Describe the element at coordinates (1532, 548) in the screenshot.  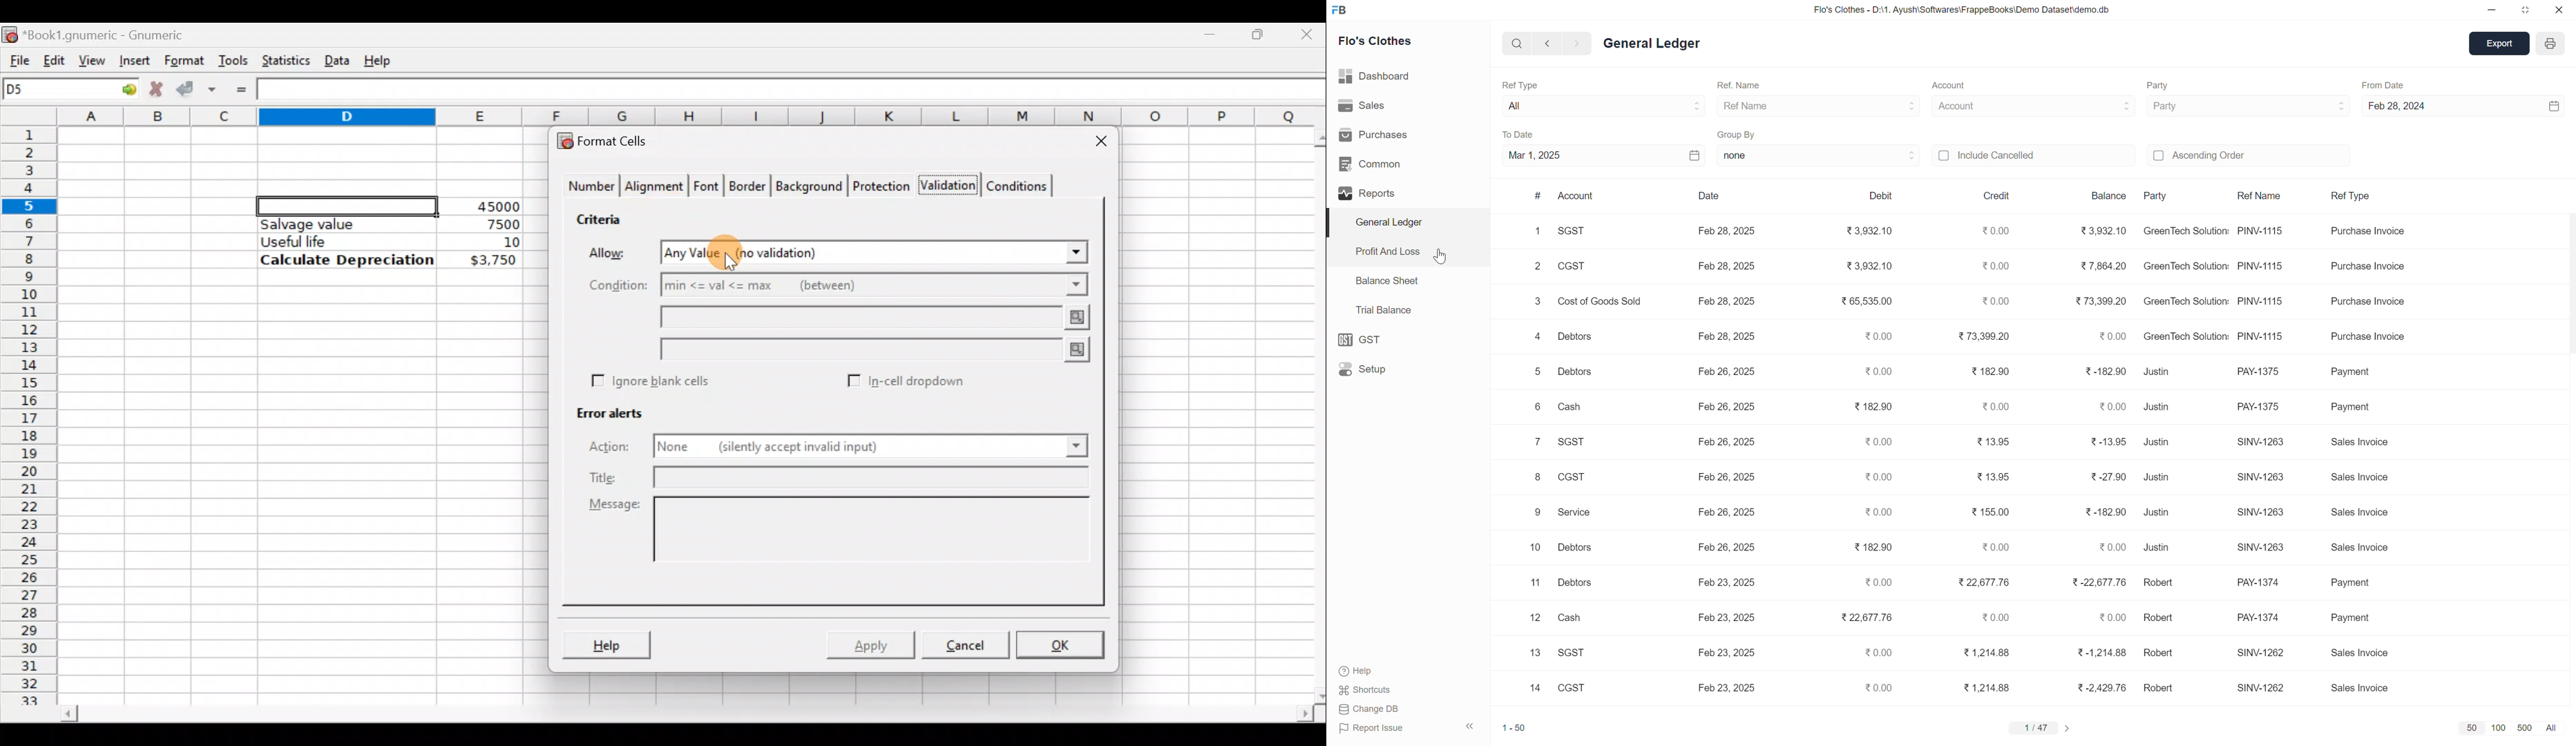
I see `10` at that location.